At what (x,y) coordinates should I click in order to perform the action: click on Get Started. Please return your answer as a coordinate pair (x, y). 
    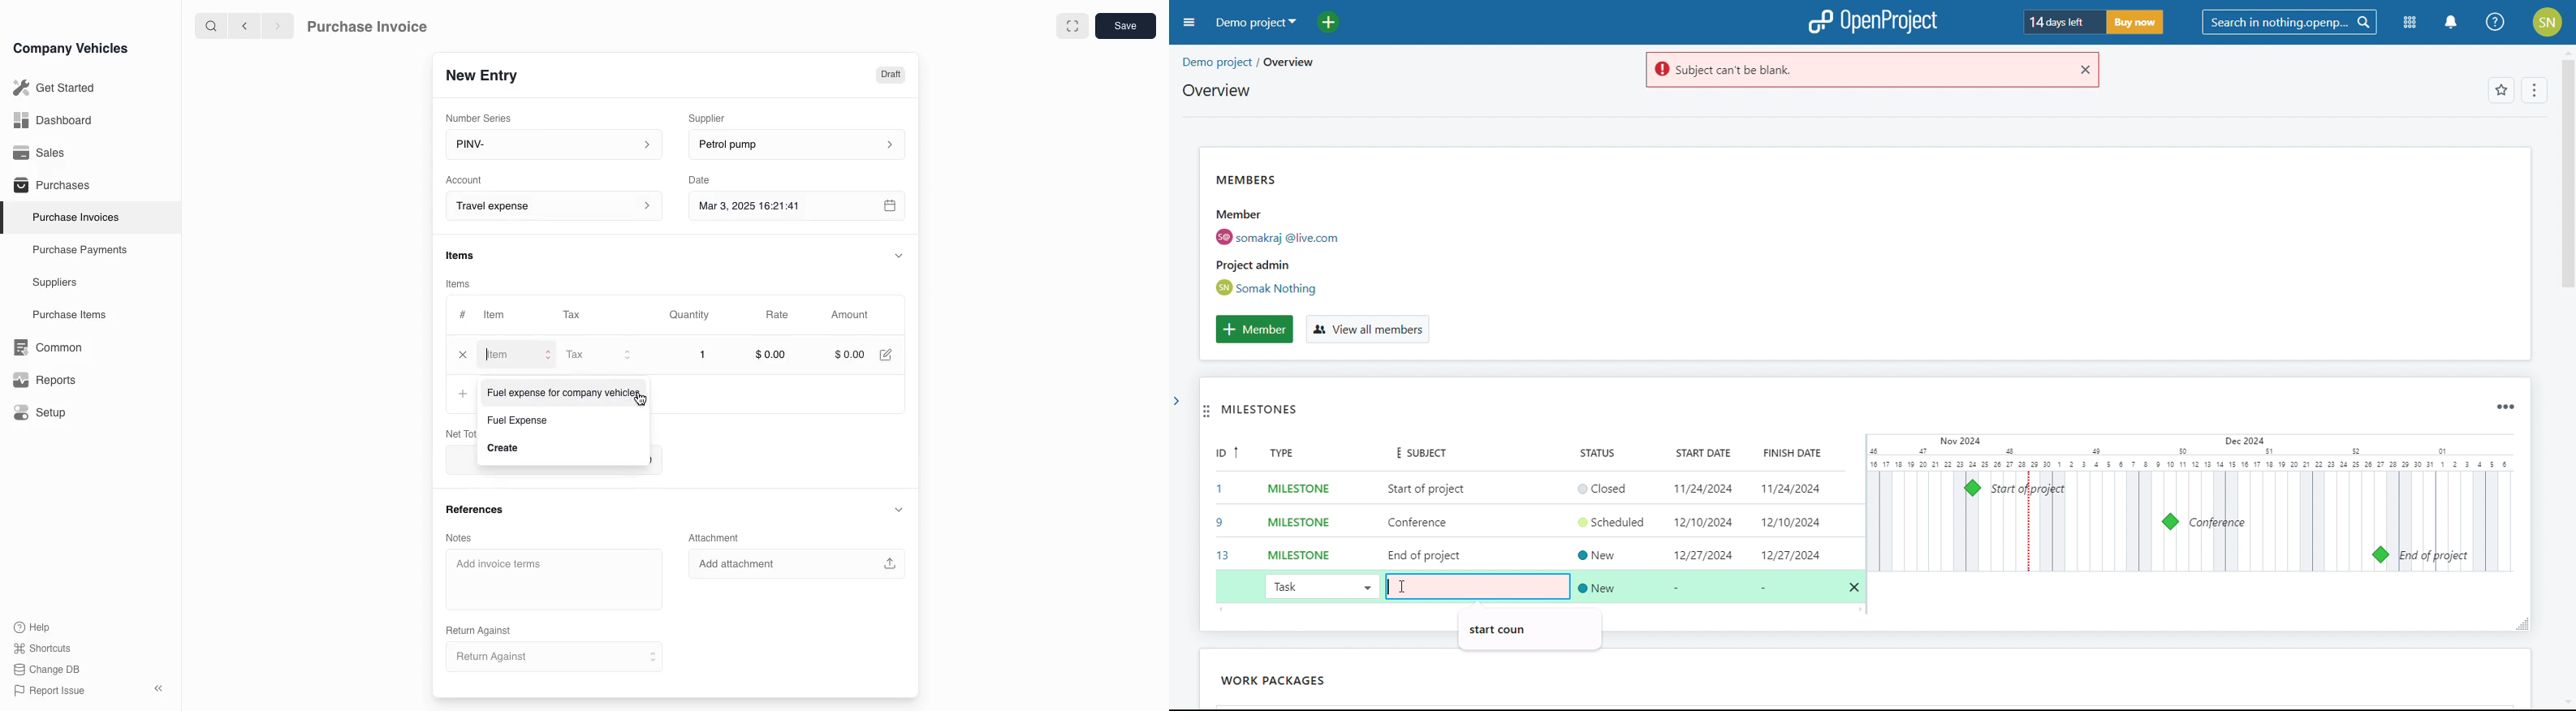
    Looking at the image, I should click on (51, 88).